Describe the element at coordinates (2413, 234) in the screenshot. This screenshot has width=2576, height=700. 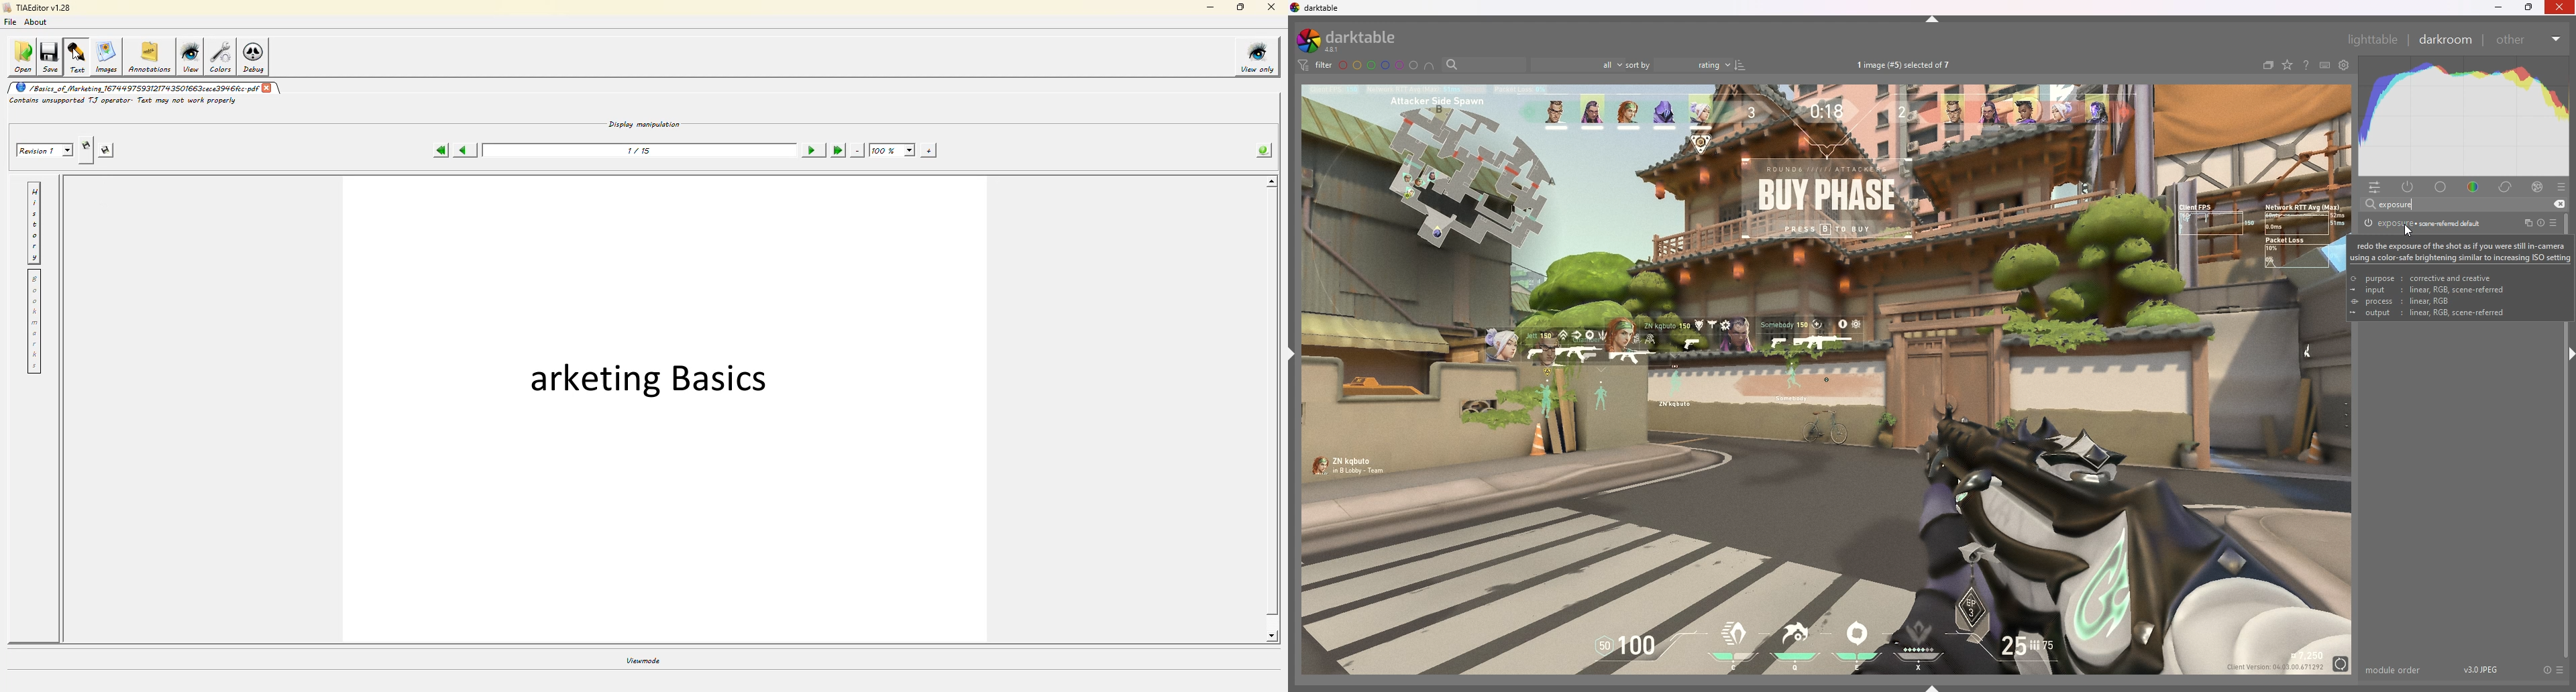
I see `cursor` at that location.